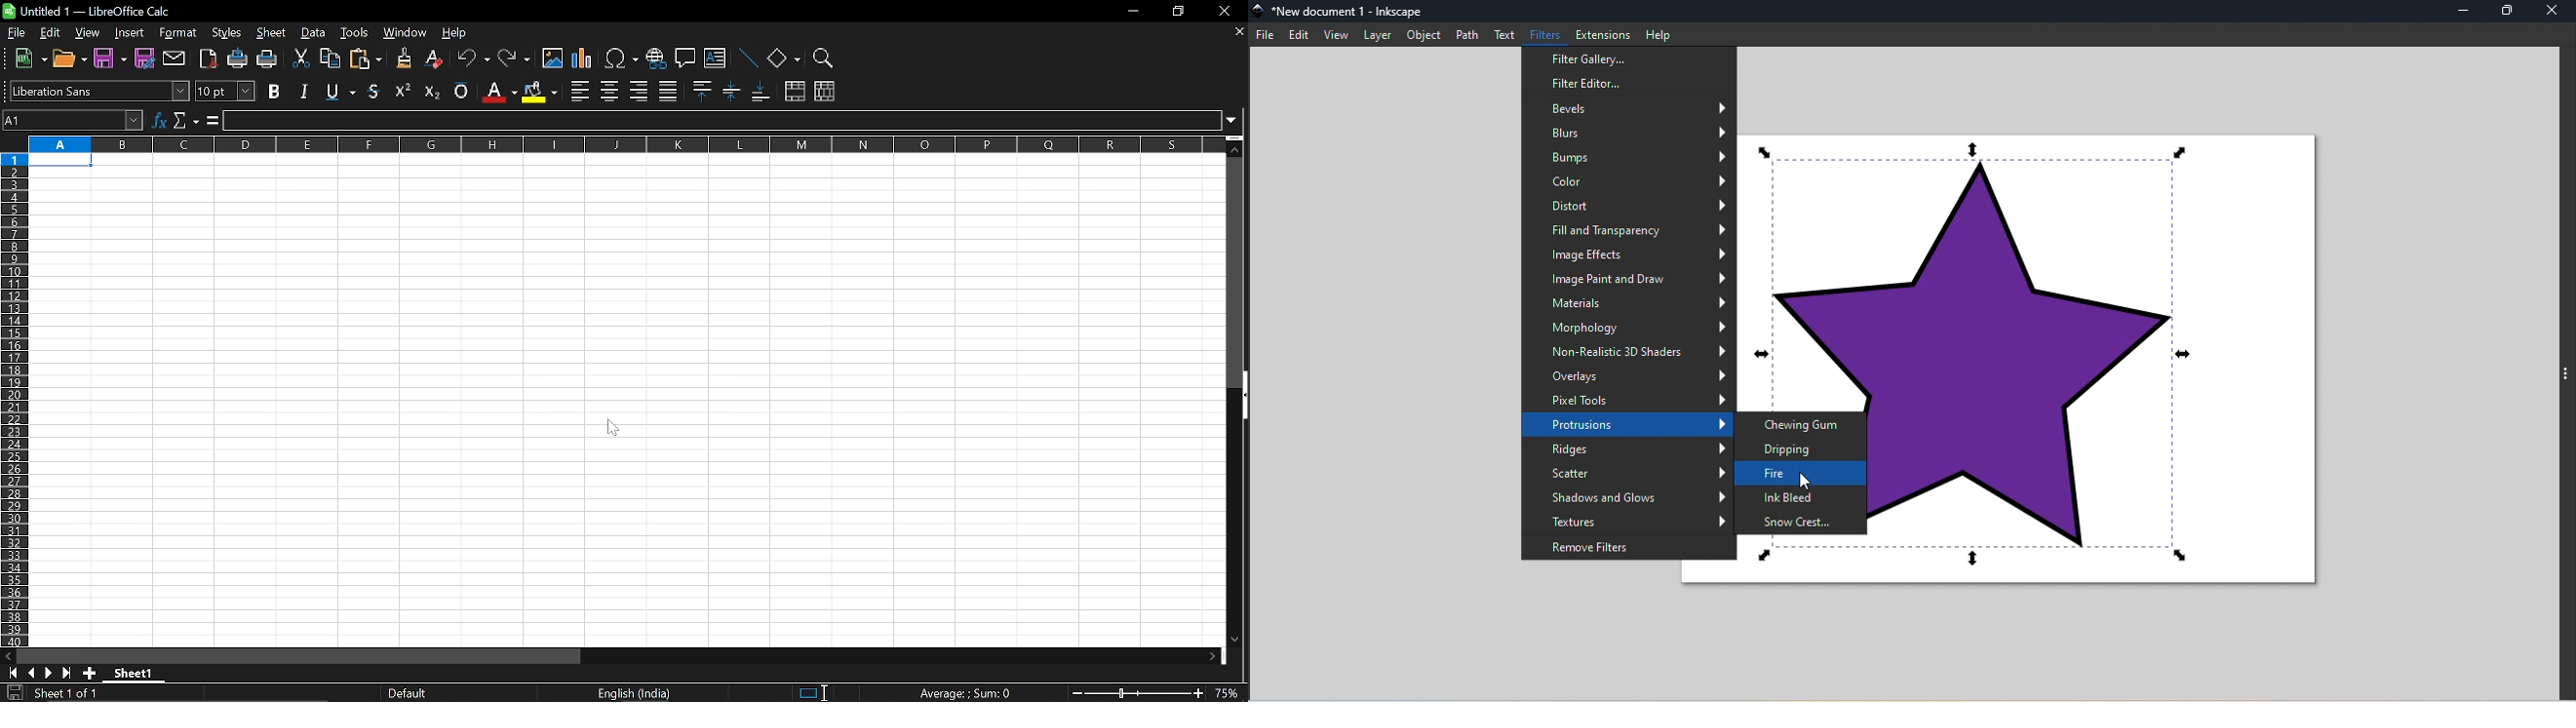  Describe the element at coordinates (1137, 694) in the screenshot. I see `change zoom` at that location.